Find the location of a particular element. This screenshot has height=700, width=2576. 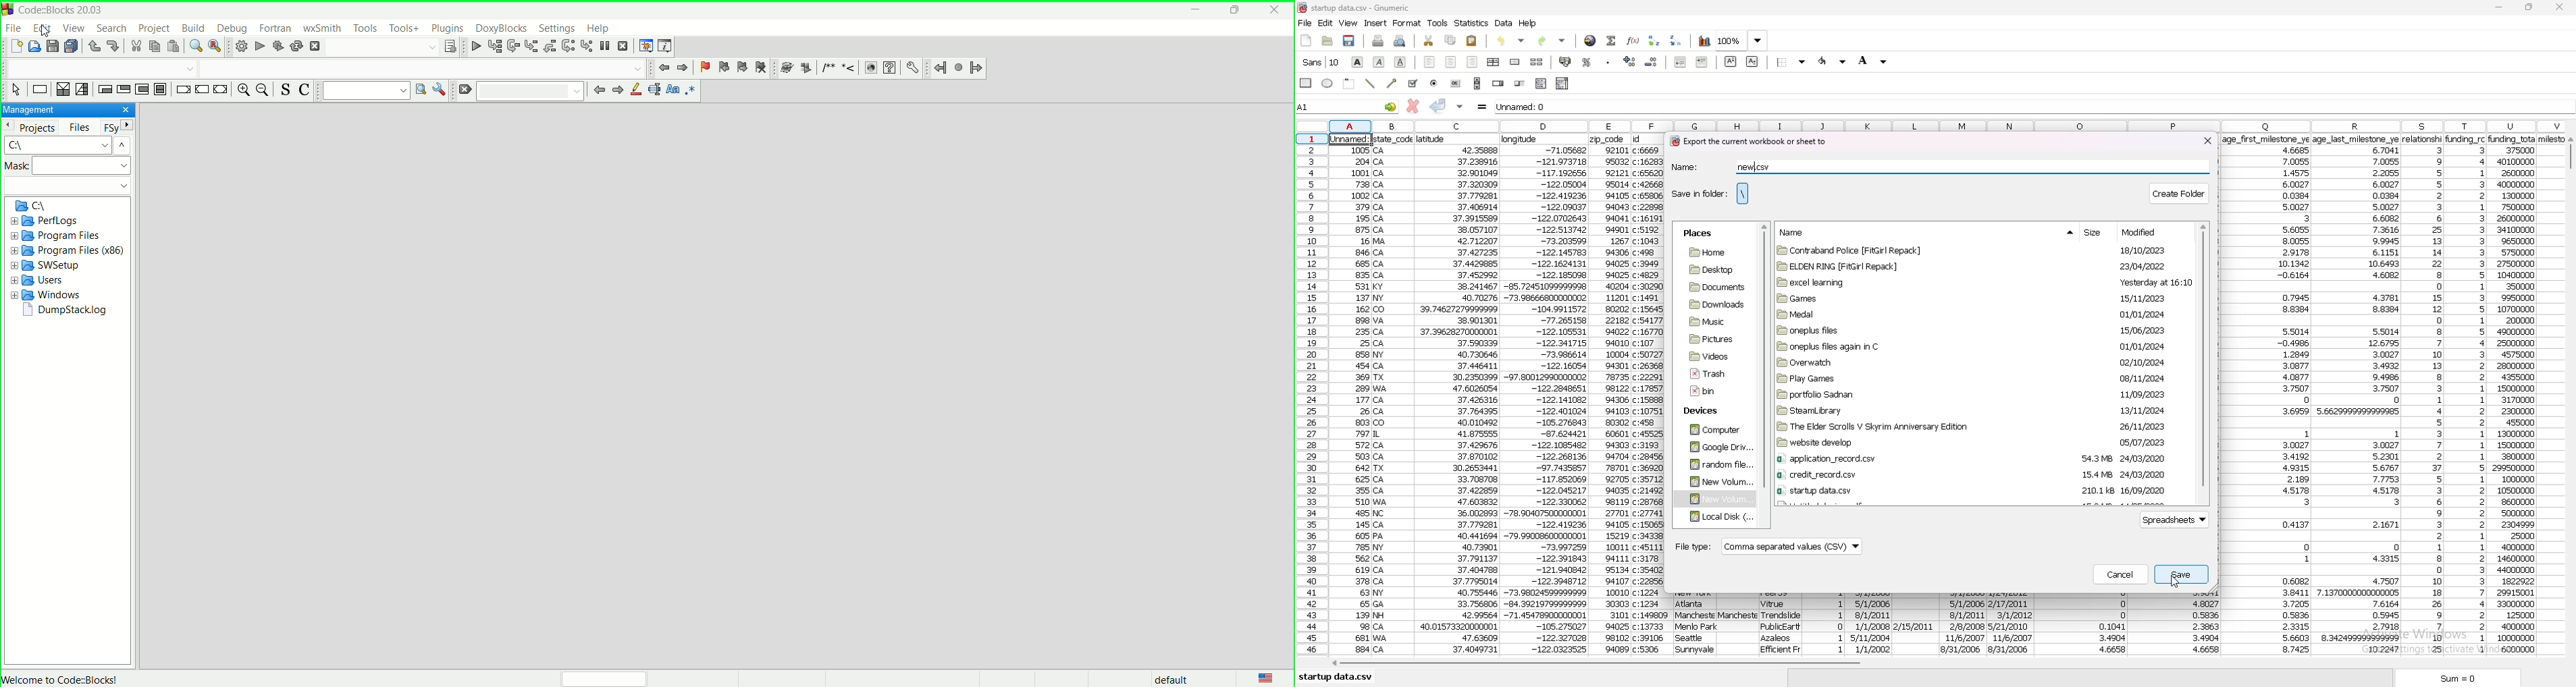

decrease decimals is located at coordinates (1651, 62).